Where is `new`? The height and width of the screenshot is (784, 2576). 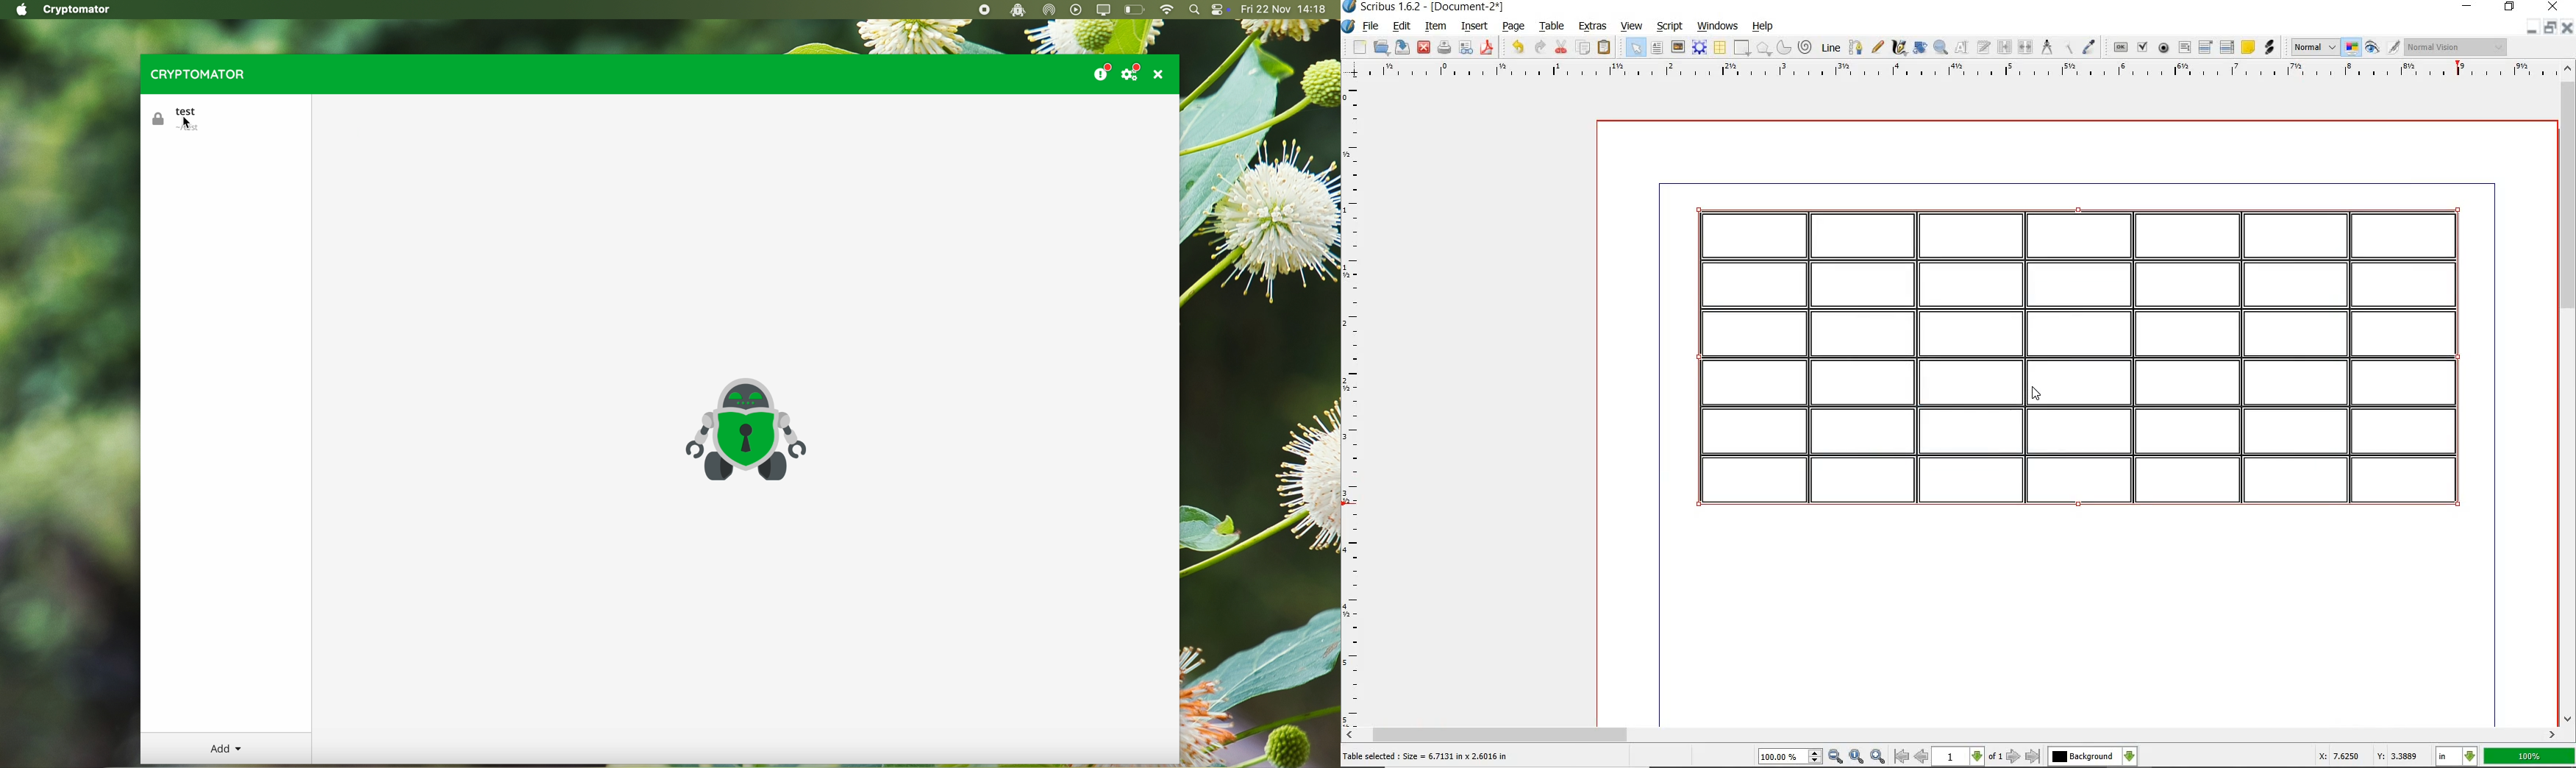 new is located at coordinates (1360, 46).